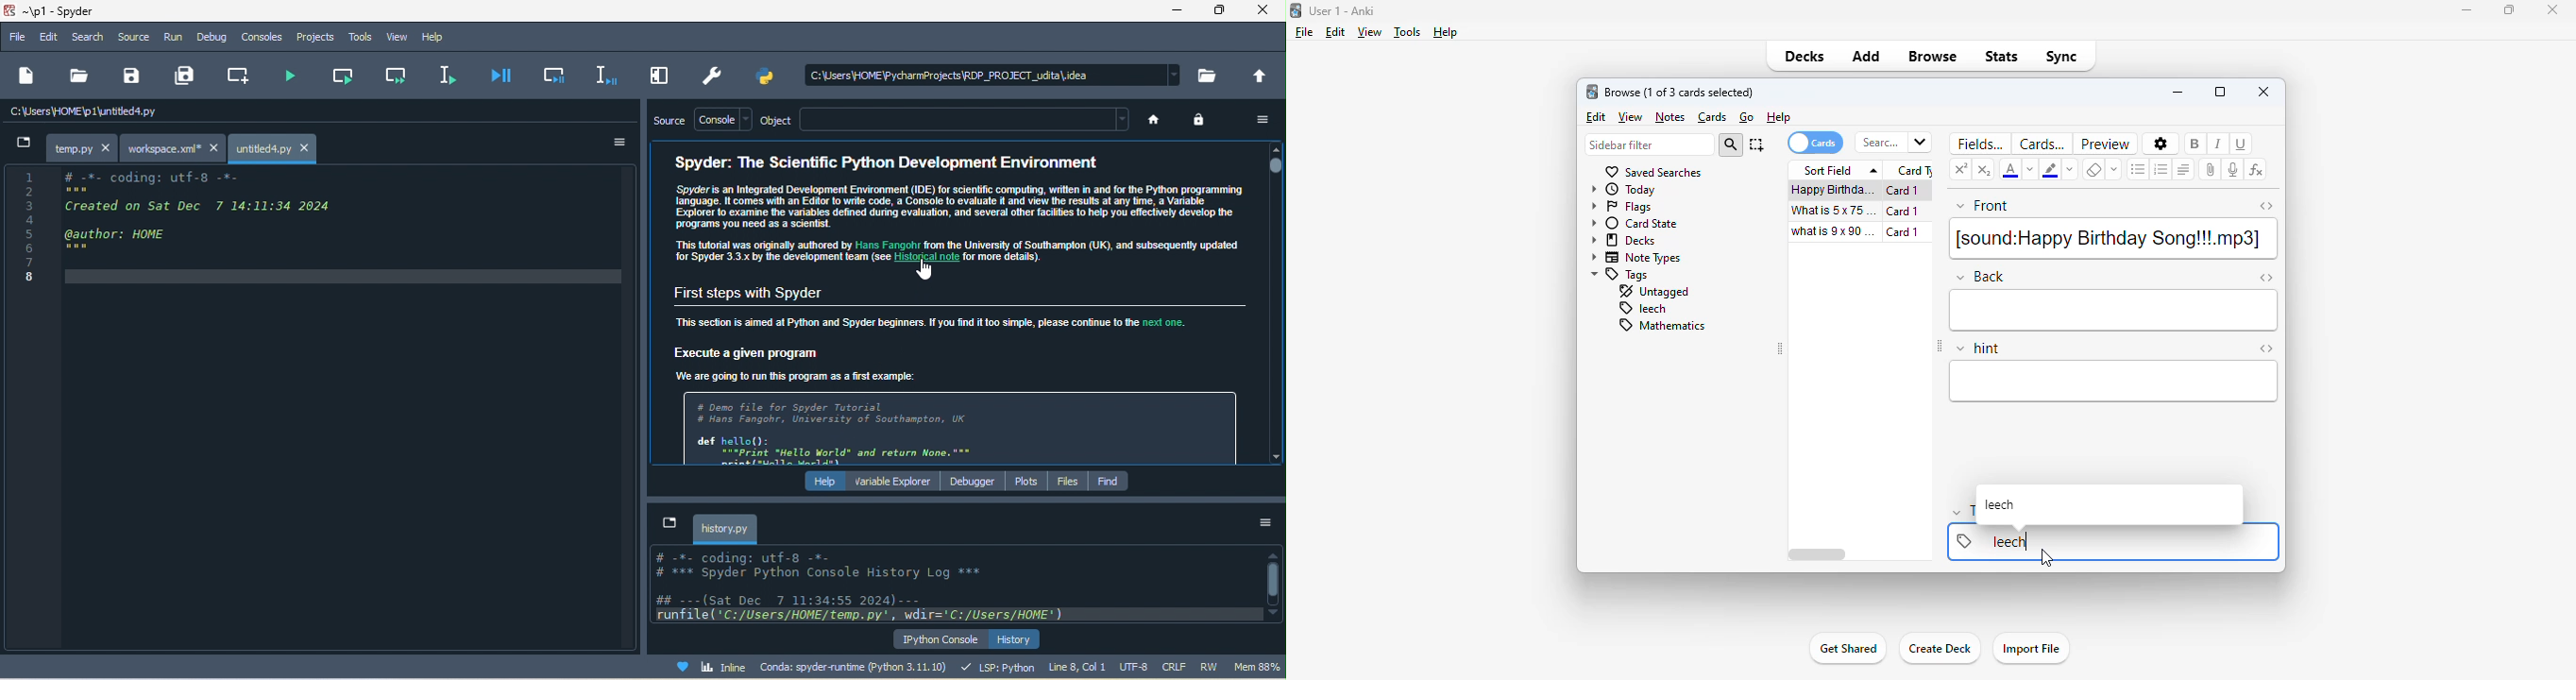  What do you see at coordinates (313, 231) in the screenshot?
I see `coding` at bounding box center [313, 231].